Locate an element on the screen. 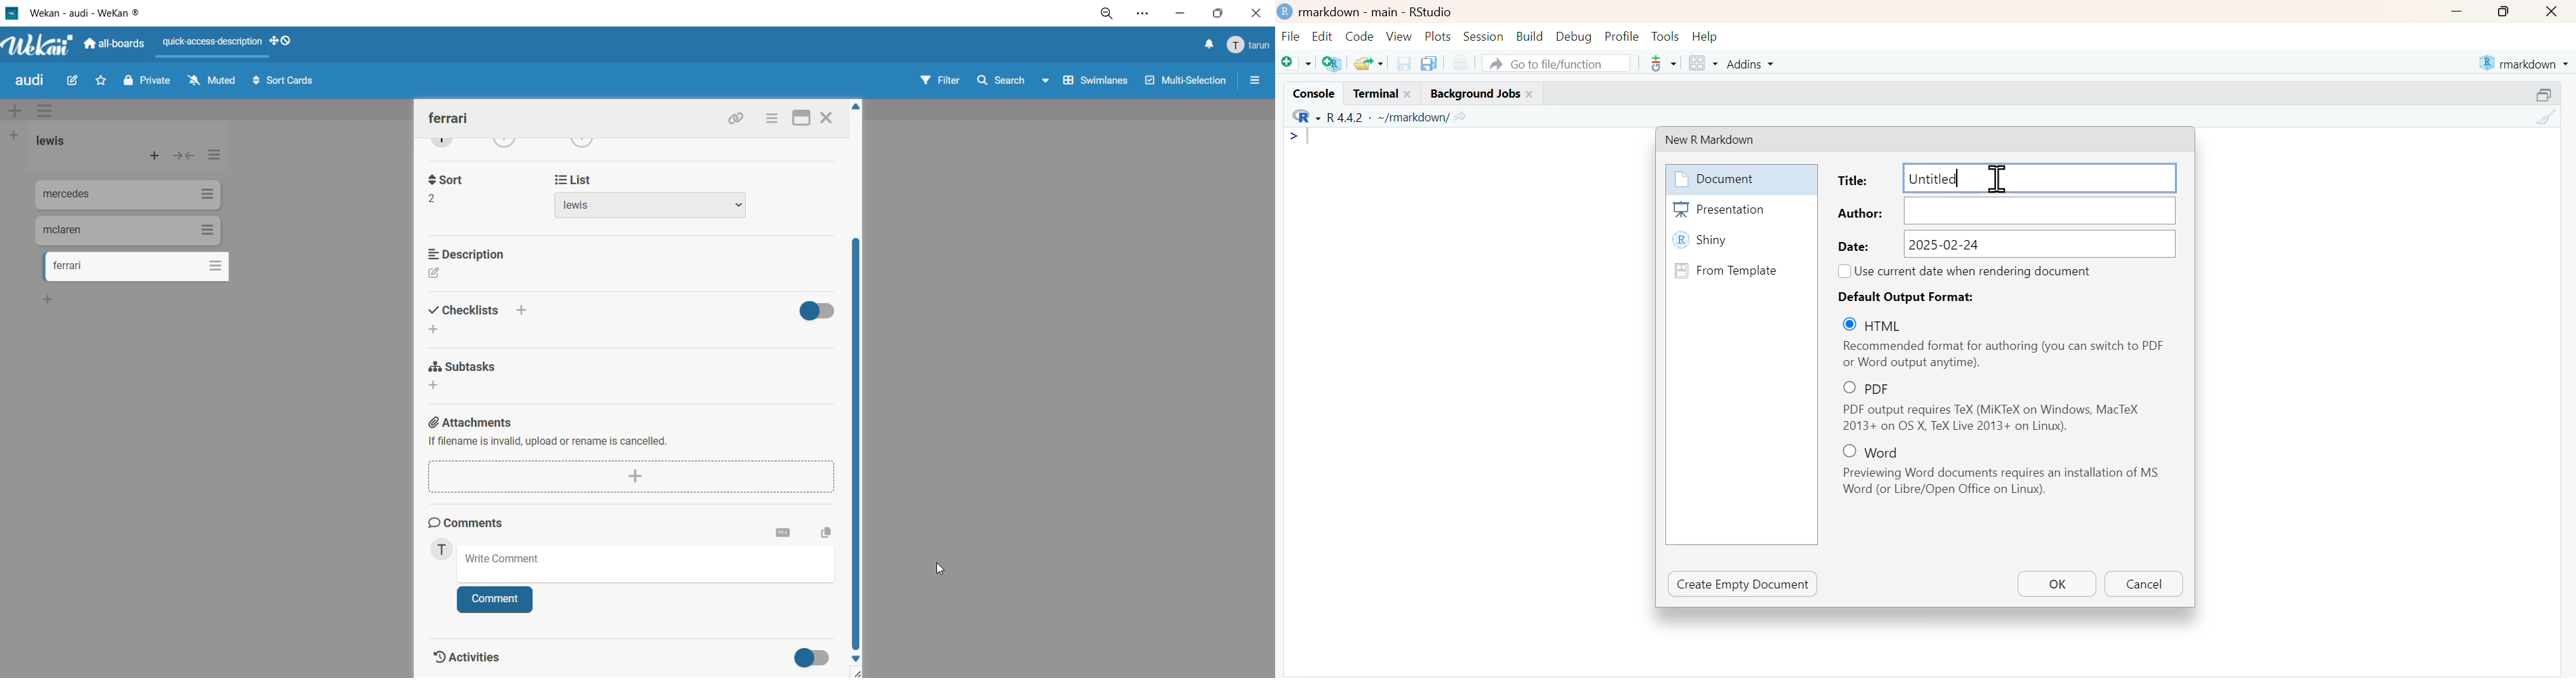  Console is located at coordinates (1312, 92).